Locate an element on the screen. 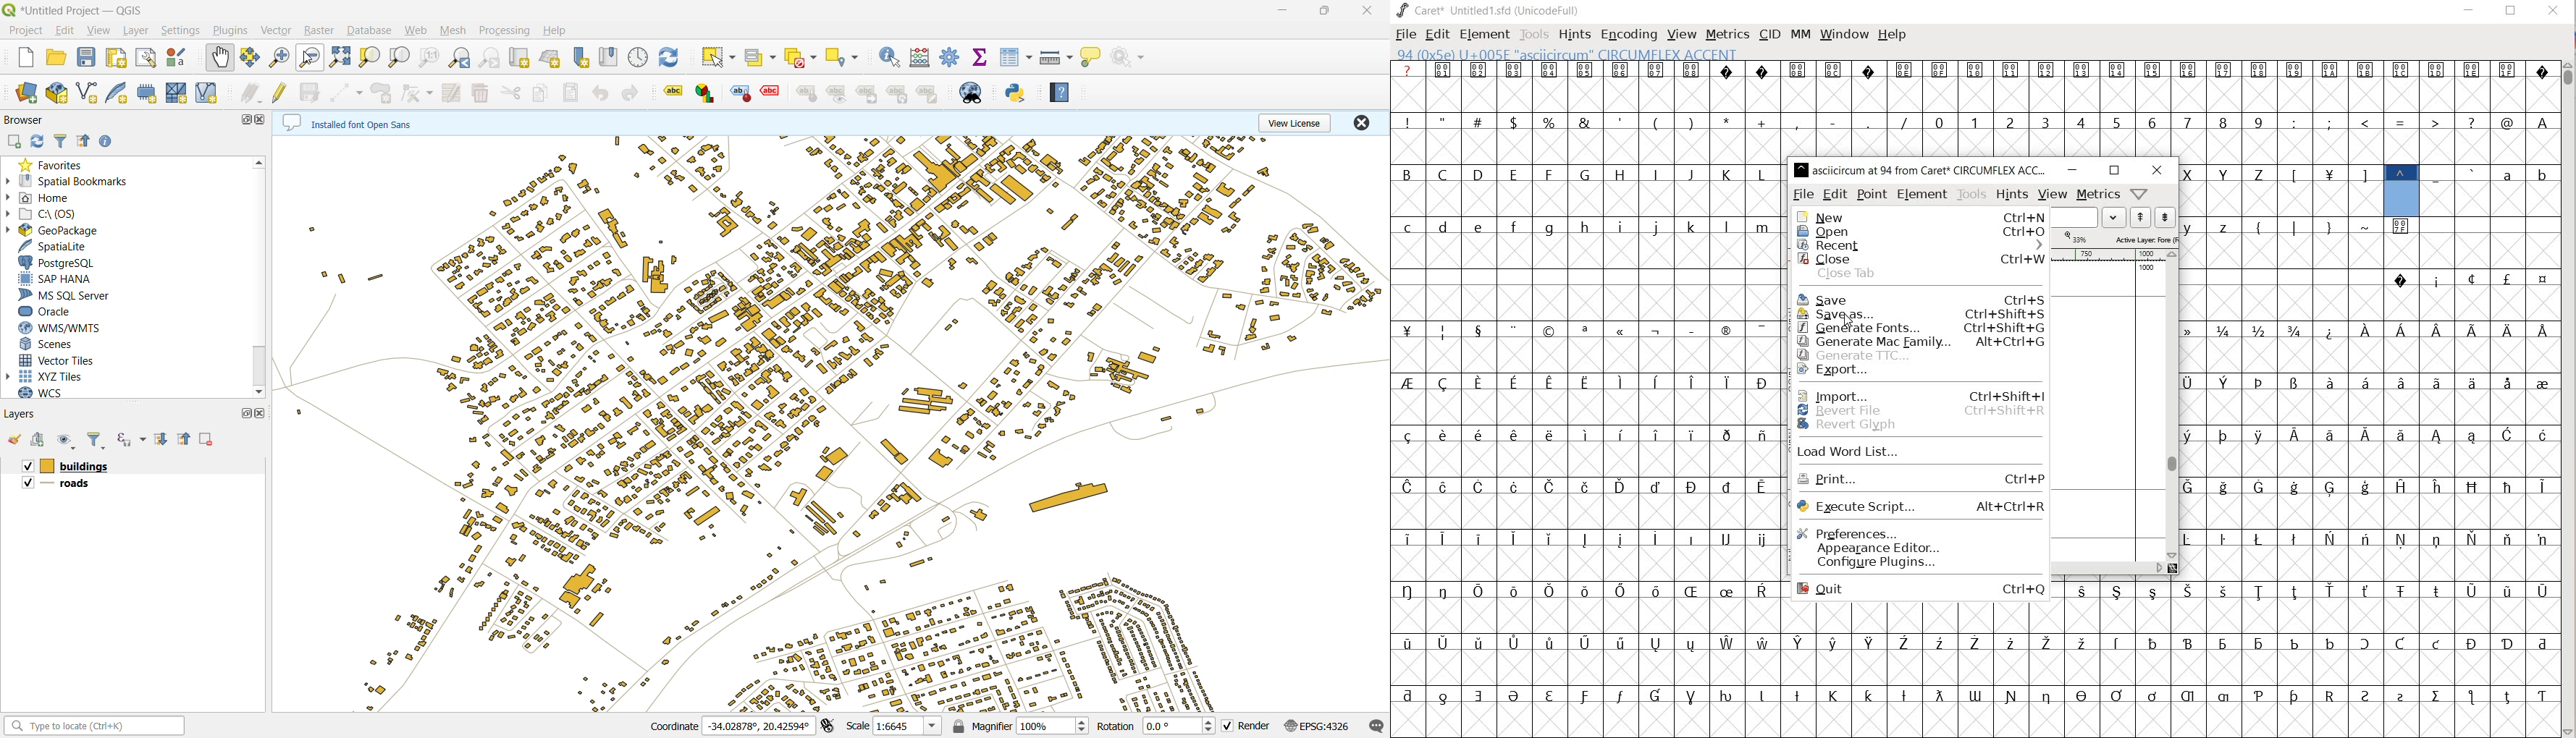 This screenshot has width=2576, height=756. vector tiles is located at coordinates (61, 360).